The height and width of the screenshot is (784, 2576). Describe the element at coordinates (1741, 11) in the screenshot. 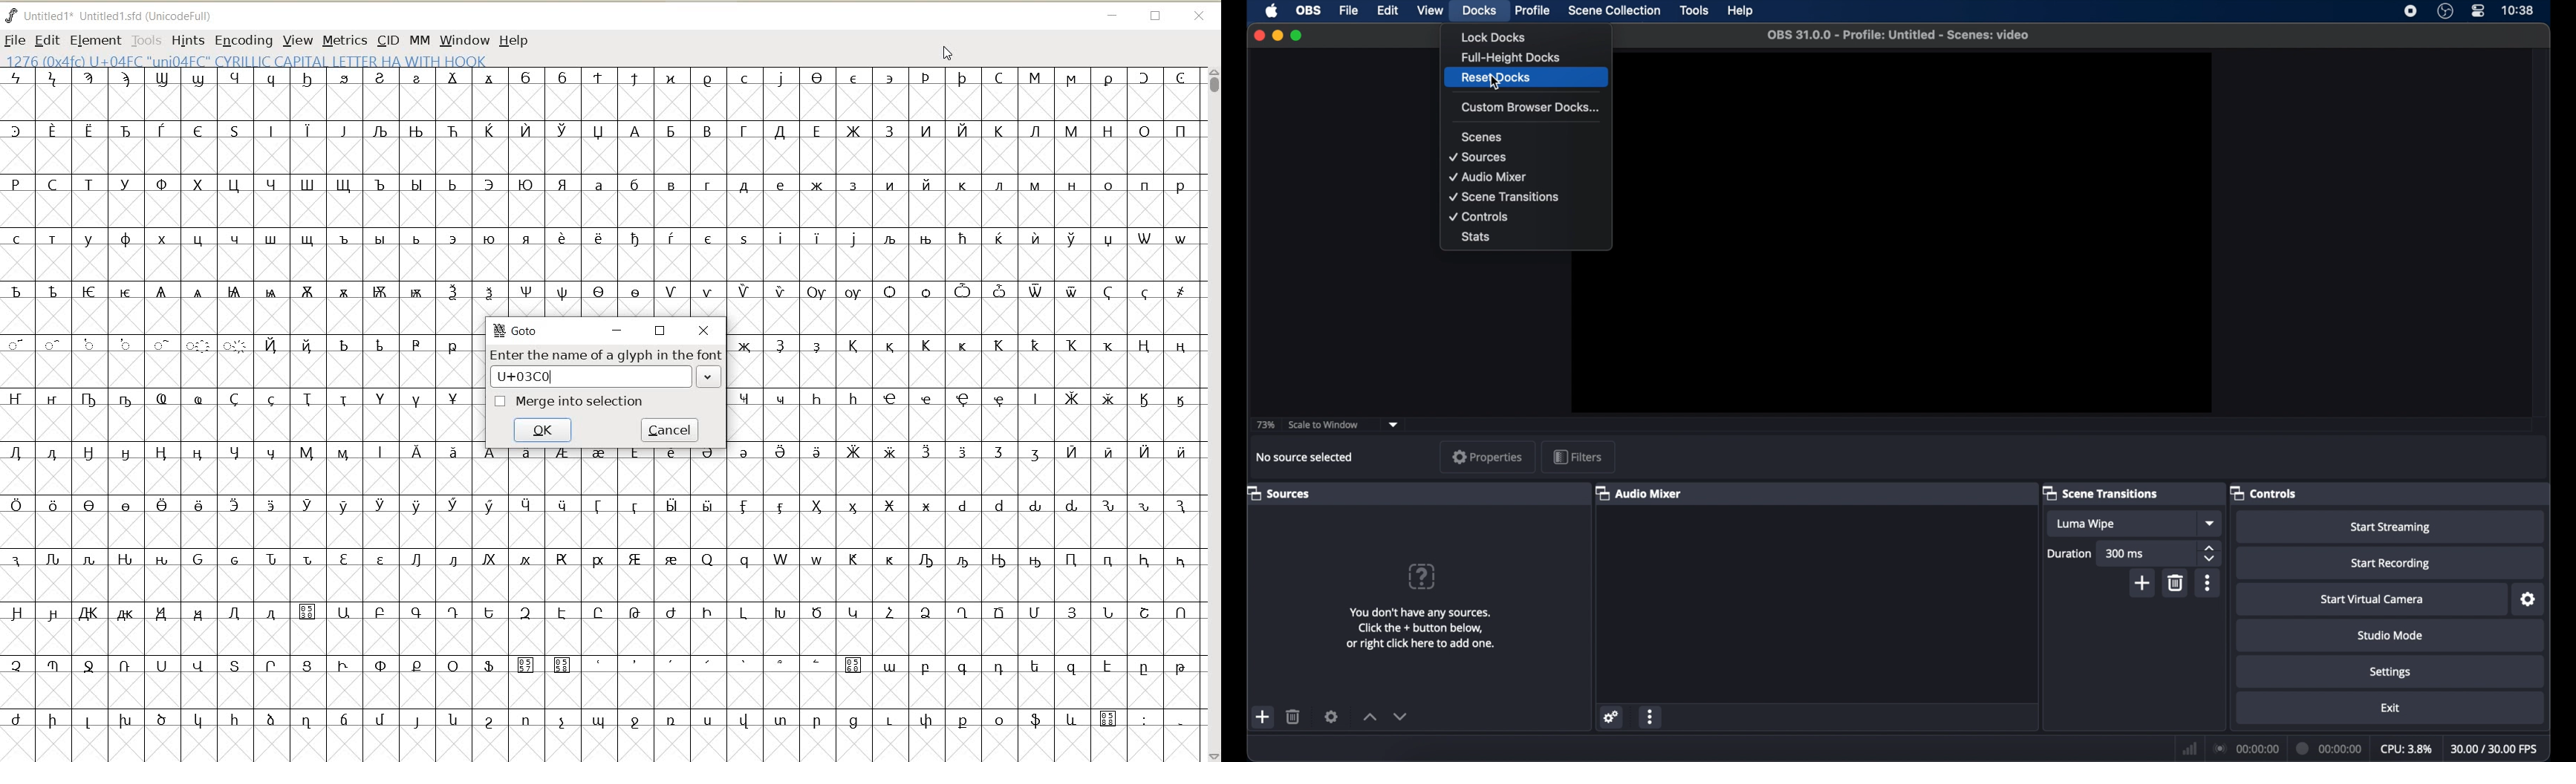

I see `help` at that location.